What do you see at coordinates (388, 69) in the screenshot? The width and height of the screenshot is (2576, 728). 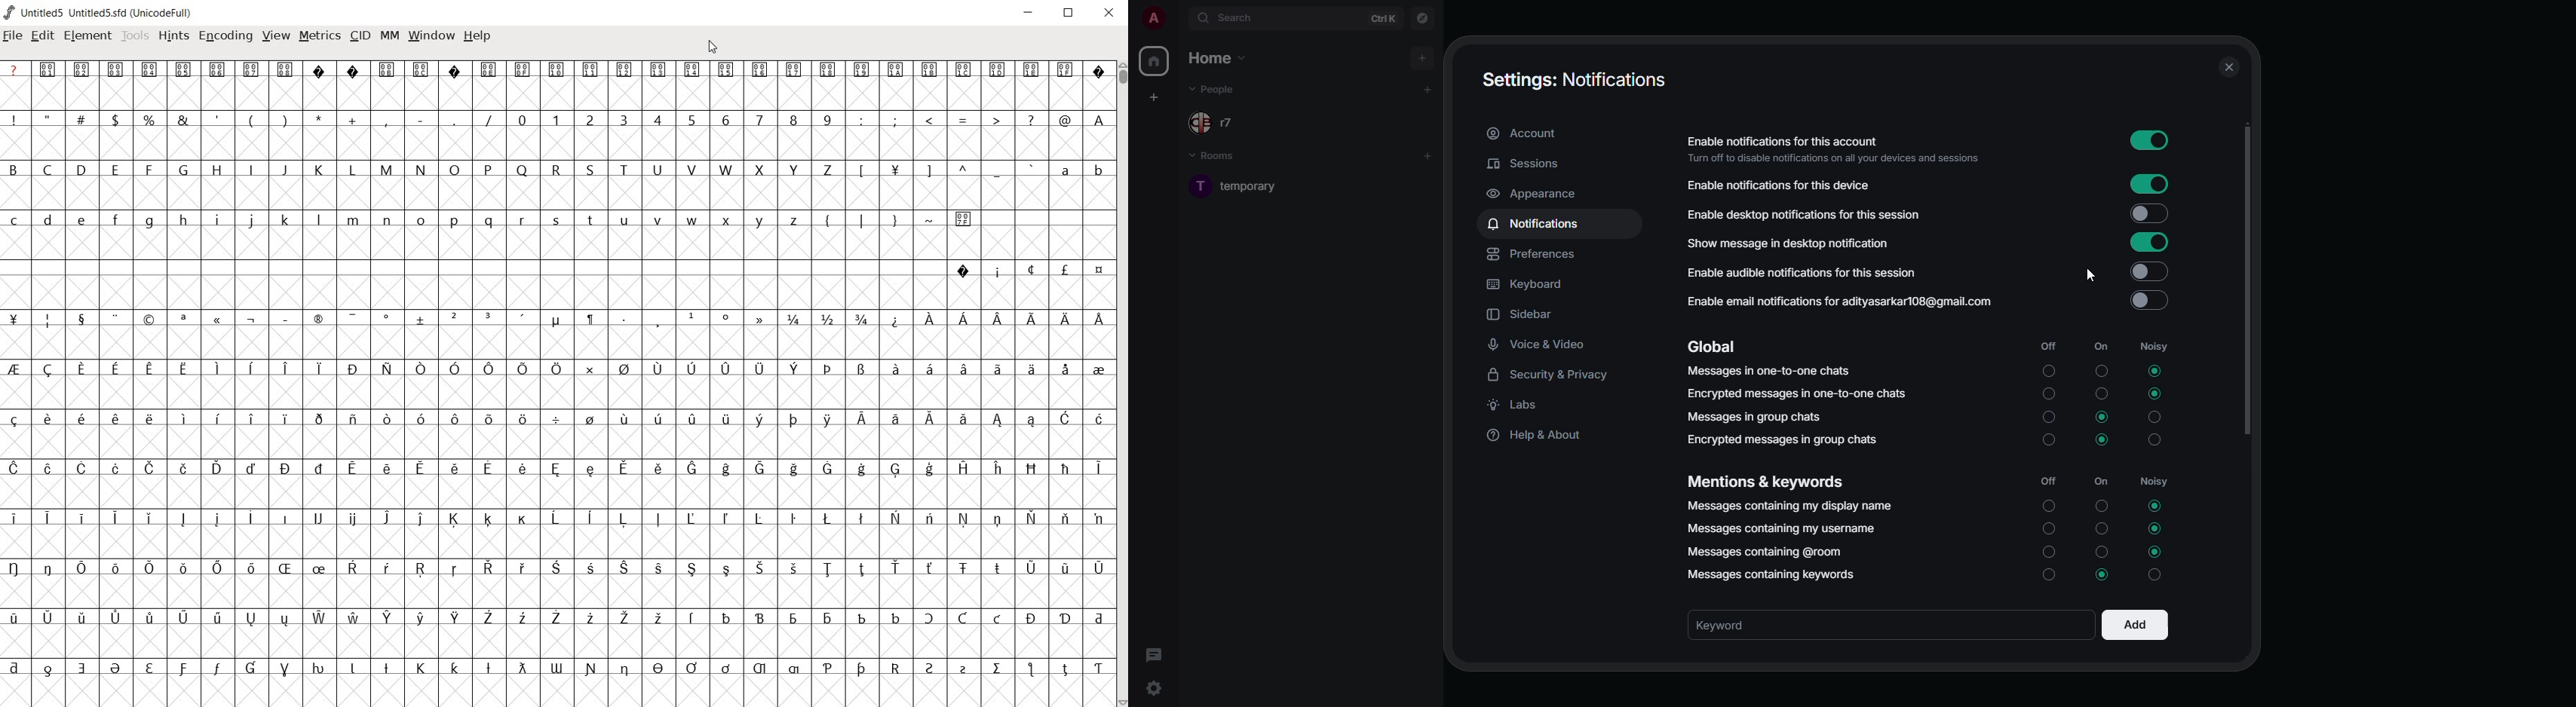 I see `Symbol` at bounding box center [388, 69].